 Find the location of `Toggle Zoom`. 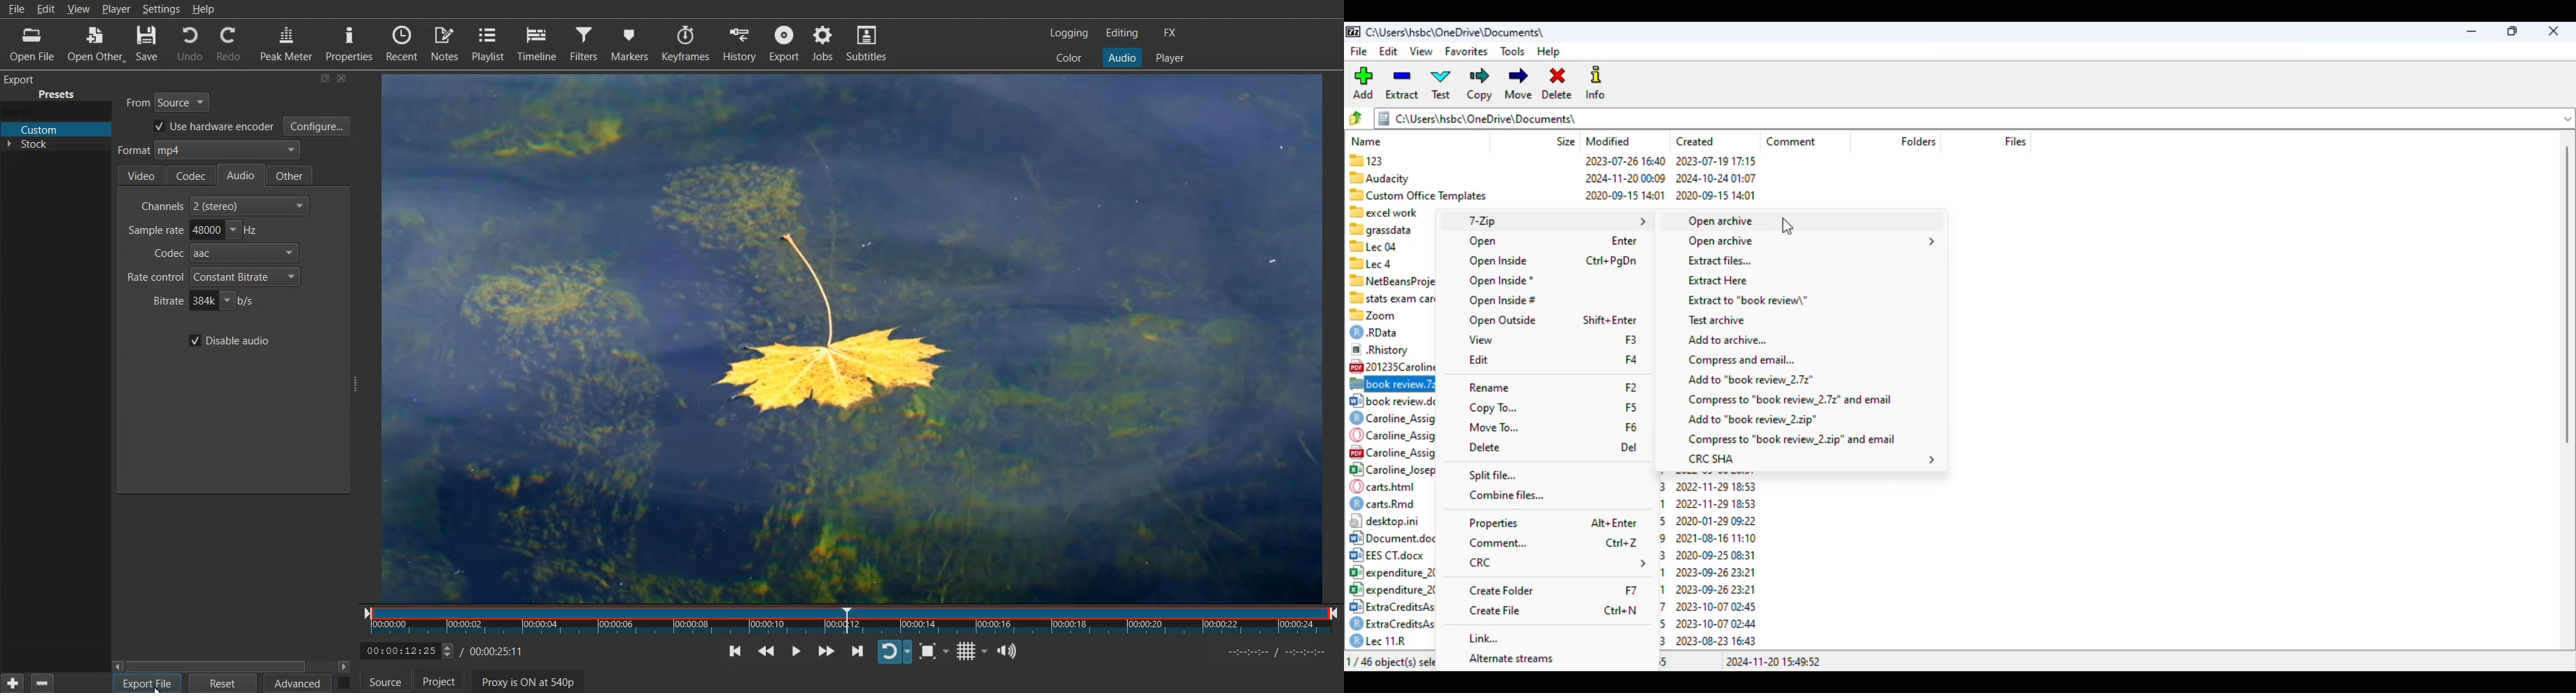

Toggle Zoom is located at coordinates (937, 652).